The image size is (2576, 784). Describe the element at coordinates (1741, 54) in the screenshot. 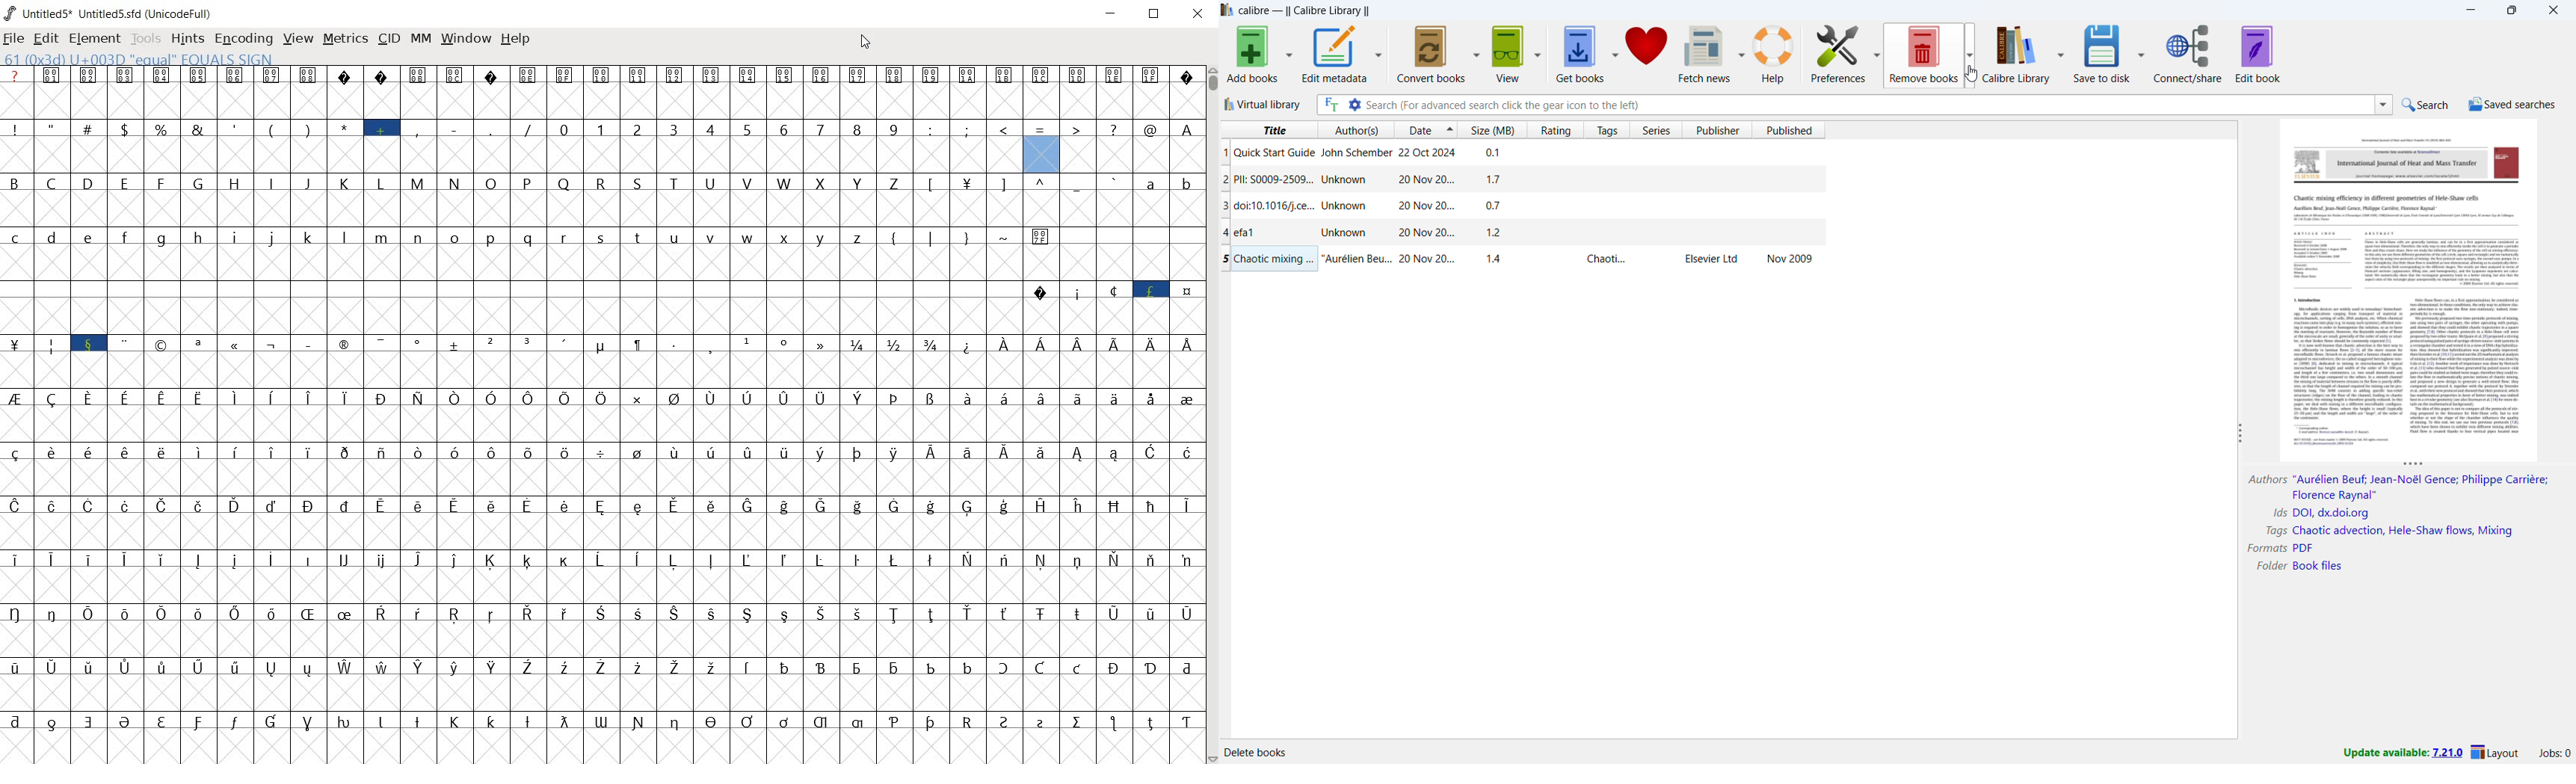

I see `fetch news options` at that location.